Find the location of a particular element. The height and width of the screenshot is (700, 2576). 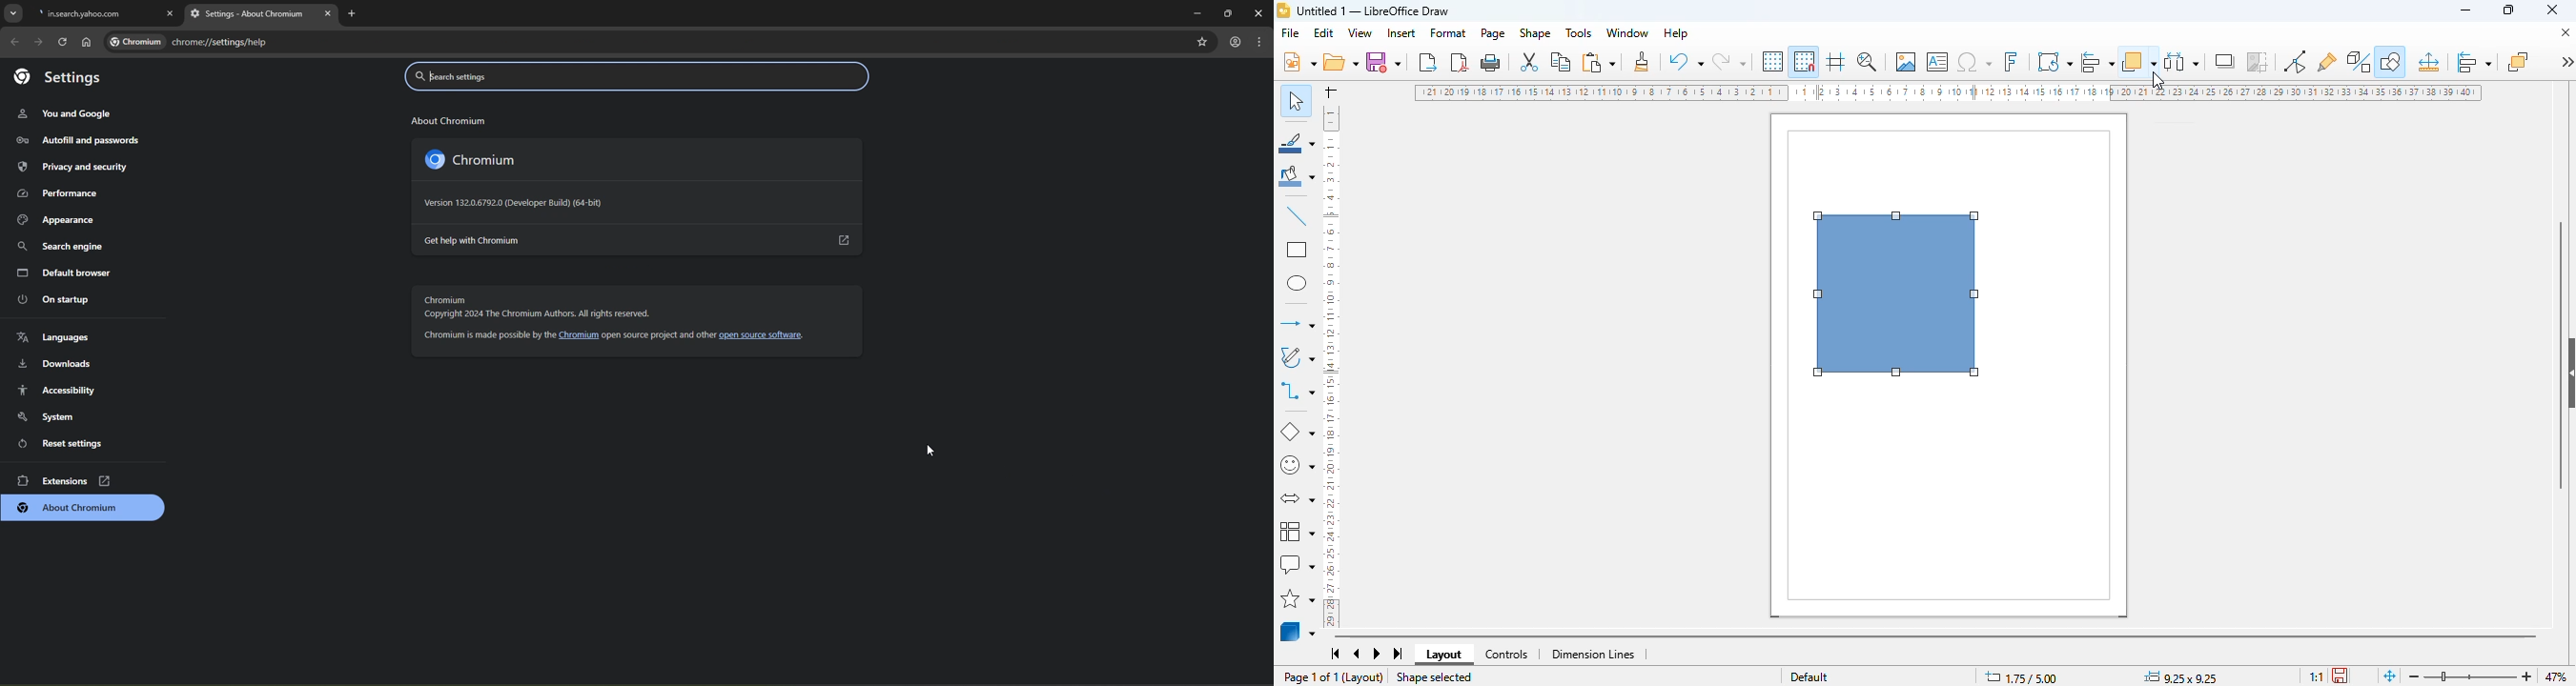

select is located at coordinates (1296, 100).